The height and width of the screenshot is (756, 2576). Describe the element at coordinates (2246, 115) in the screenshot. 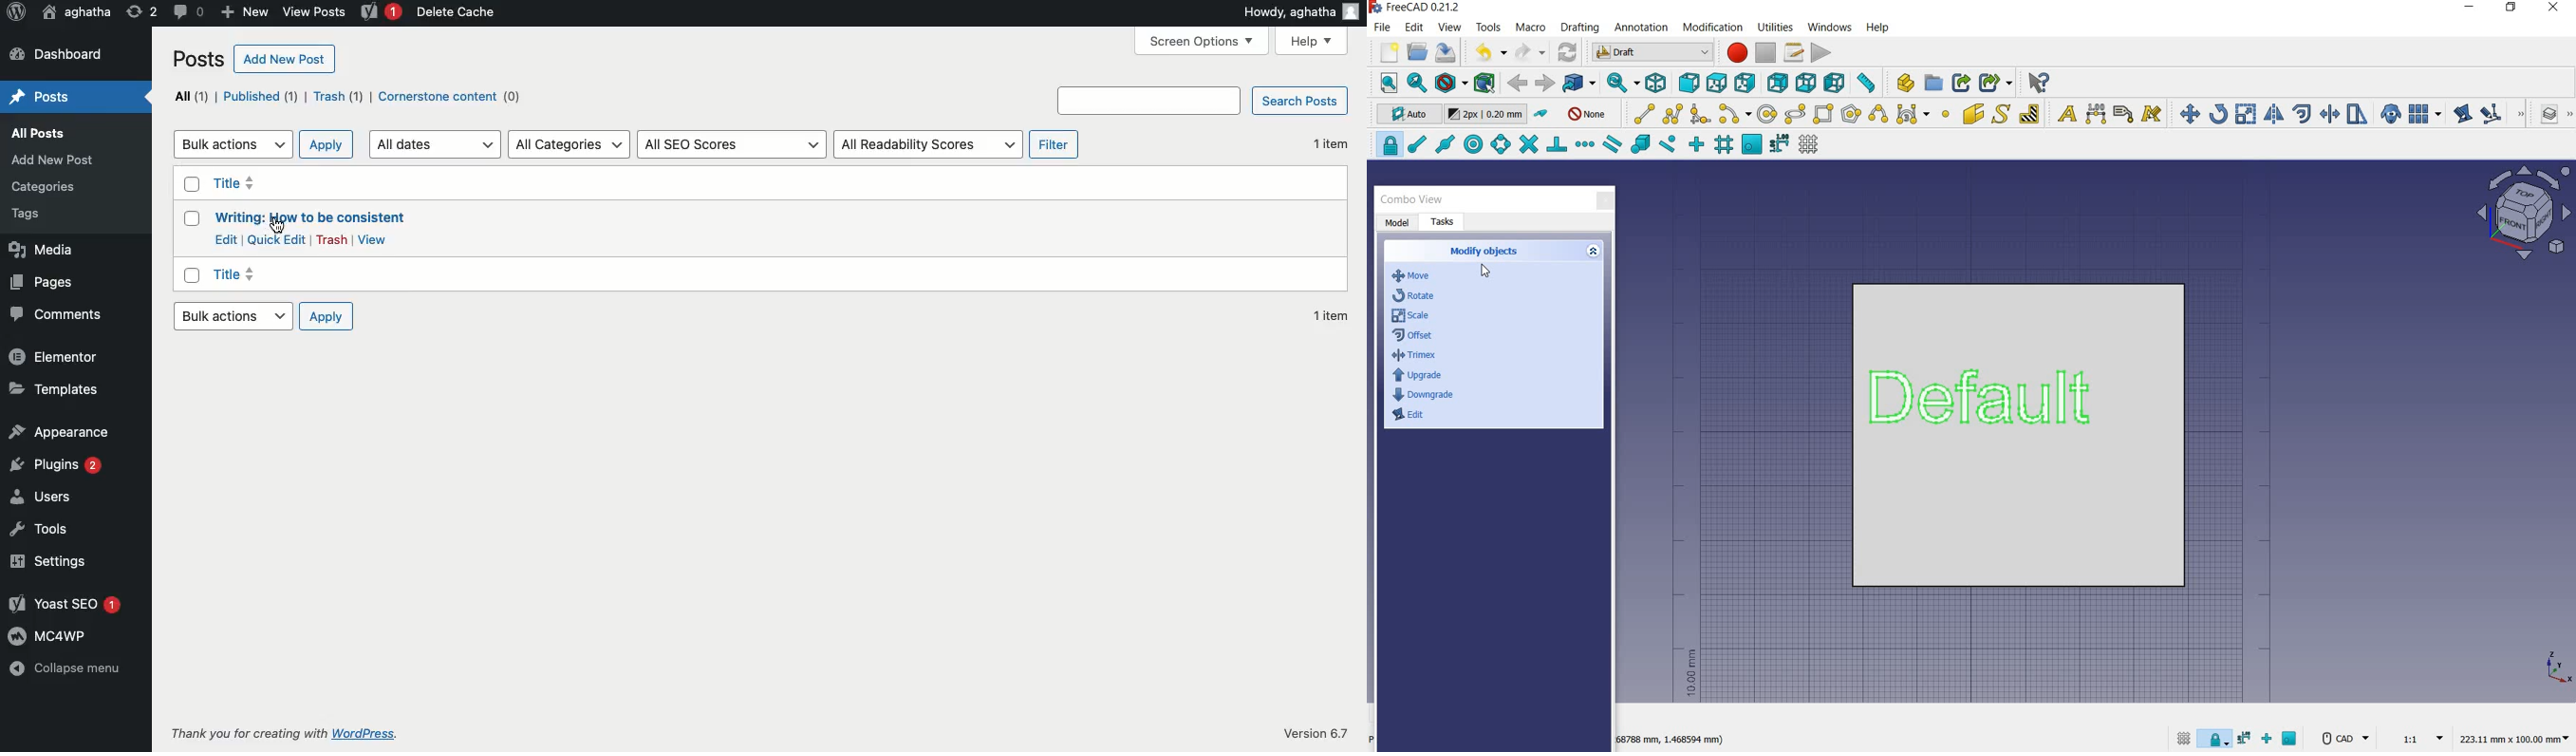

I see `scale` at that location.